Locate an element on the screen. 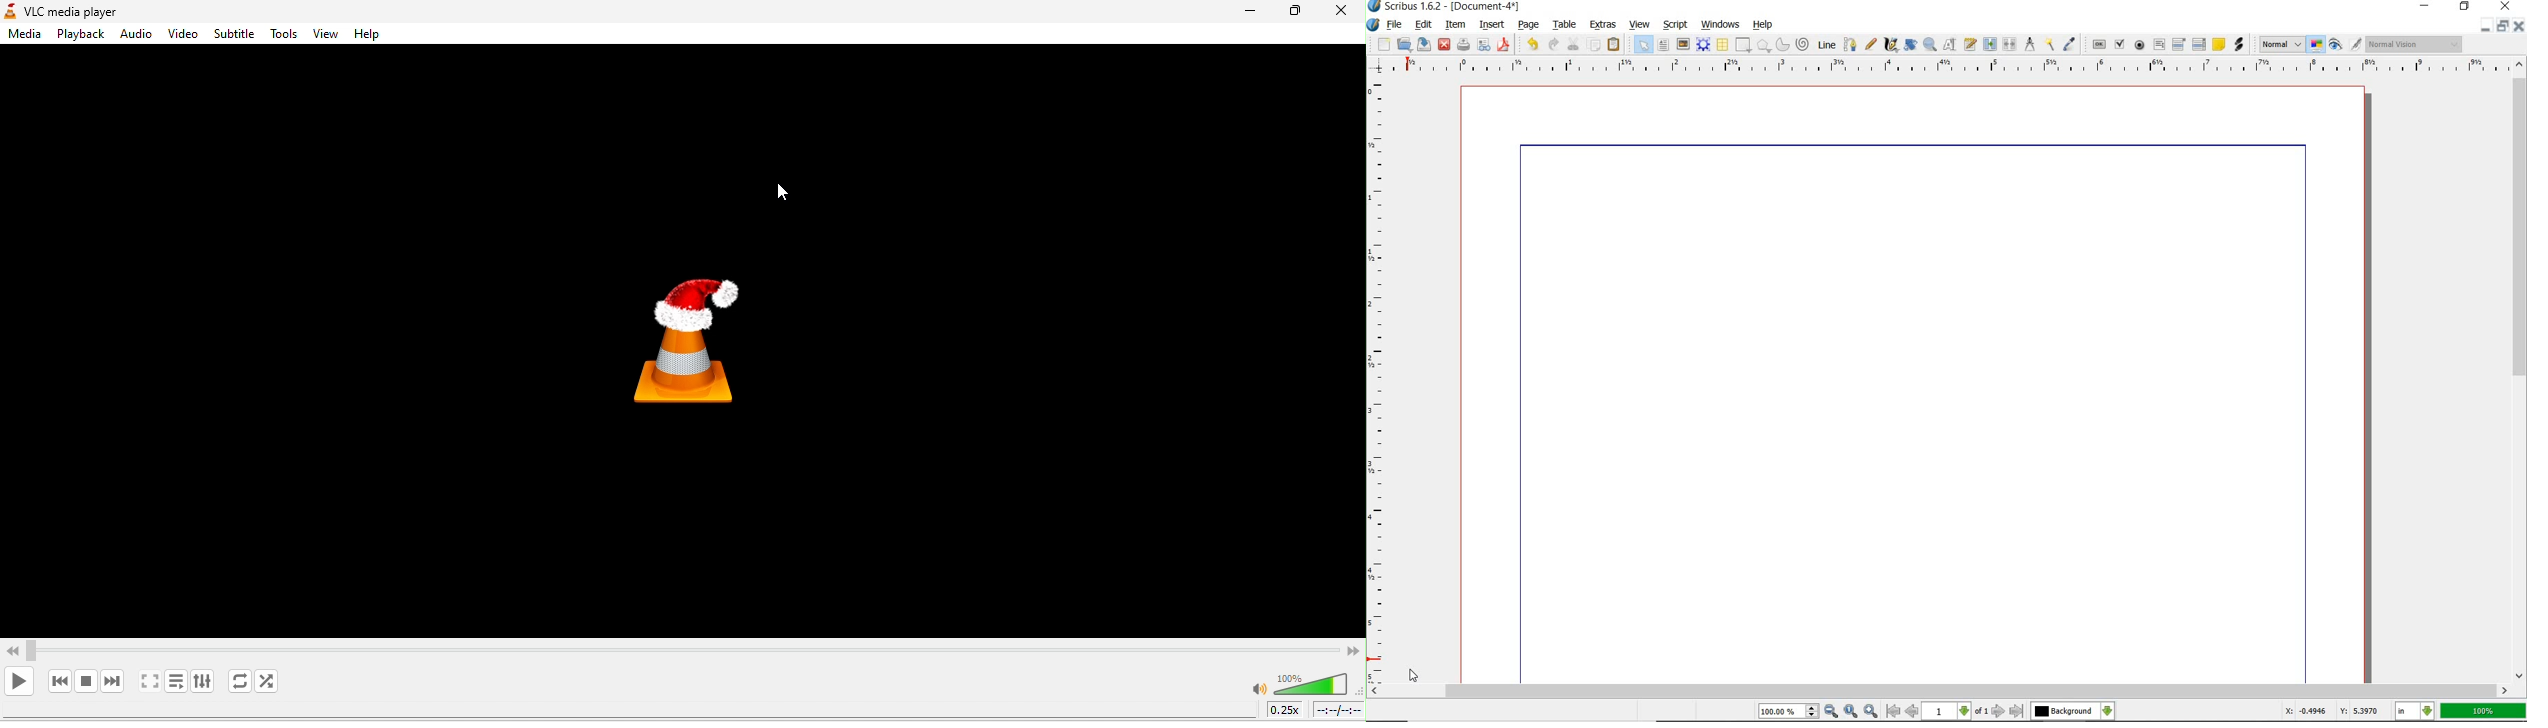 The width and height of the screenshot is (2548, 728). redo is located at coordinates (1553, 44).